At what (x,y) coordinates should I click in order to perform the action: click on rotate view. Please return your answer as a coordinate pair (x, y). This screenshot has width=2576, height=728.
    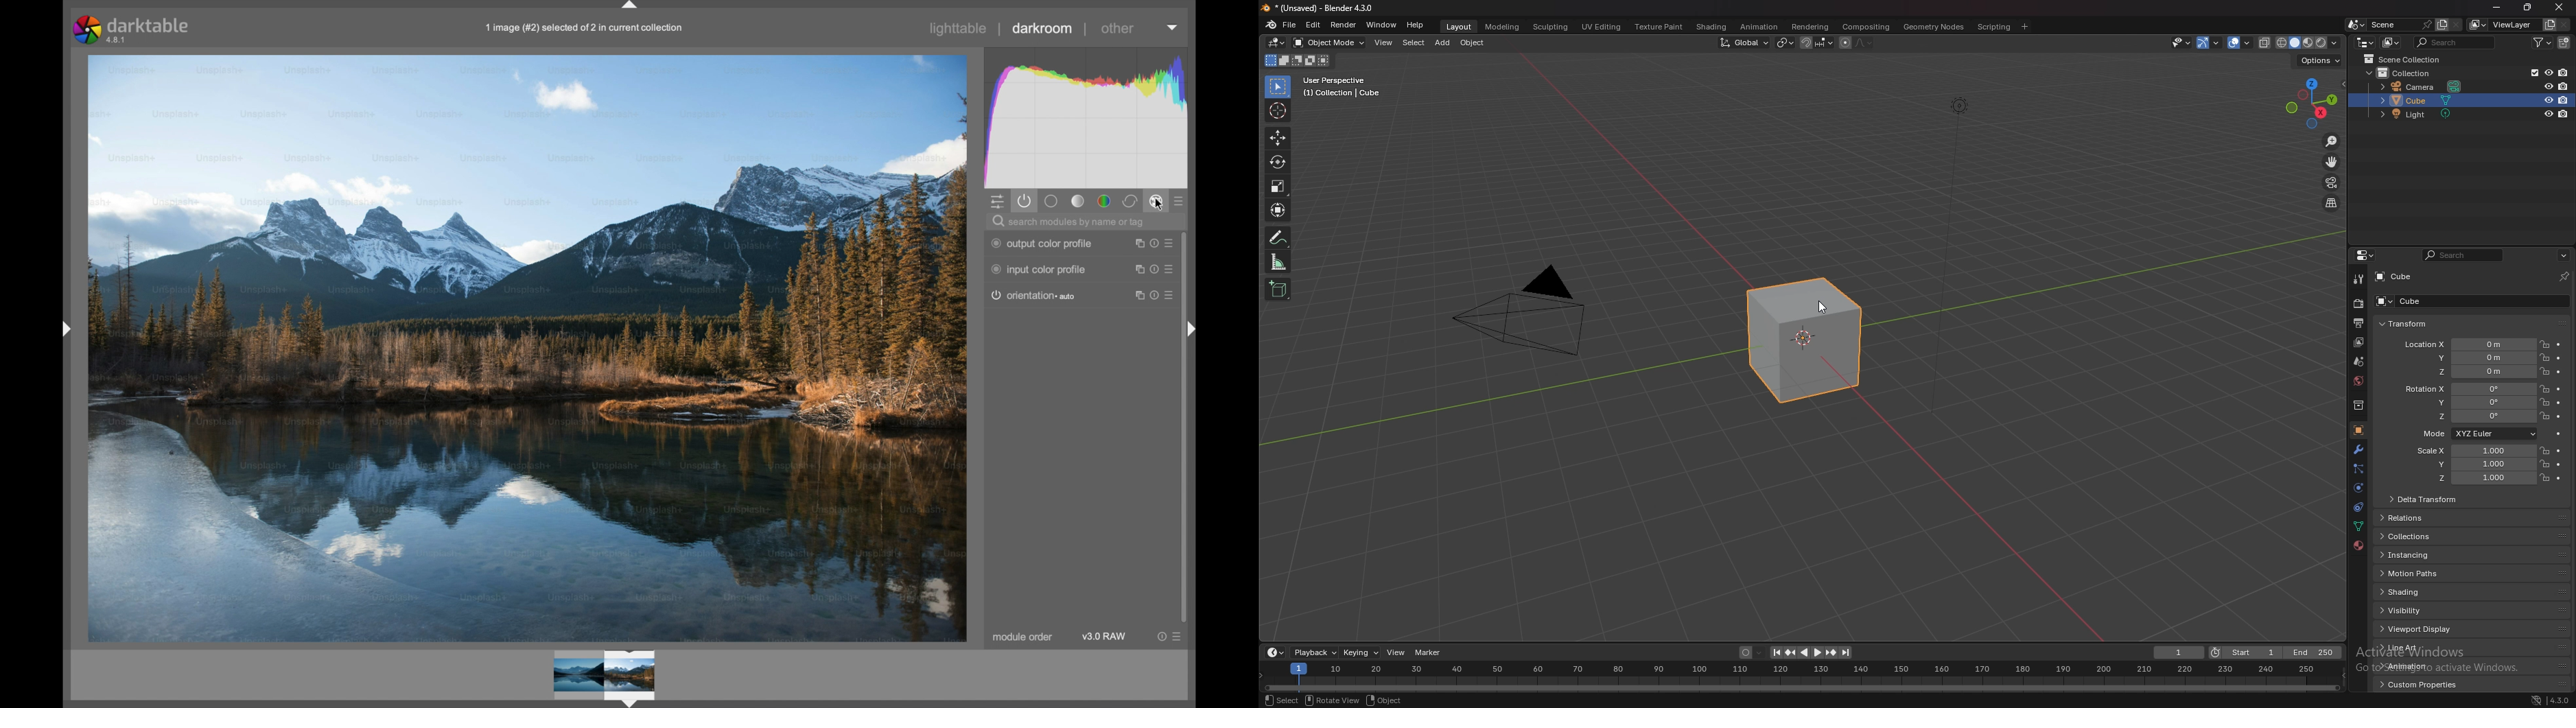
    Looking at the image, I should click on (1332, 700).